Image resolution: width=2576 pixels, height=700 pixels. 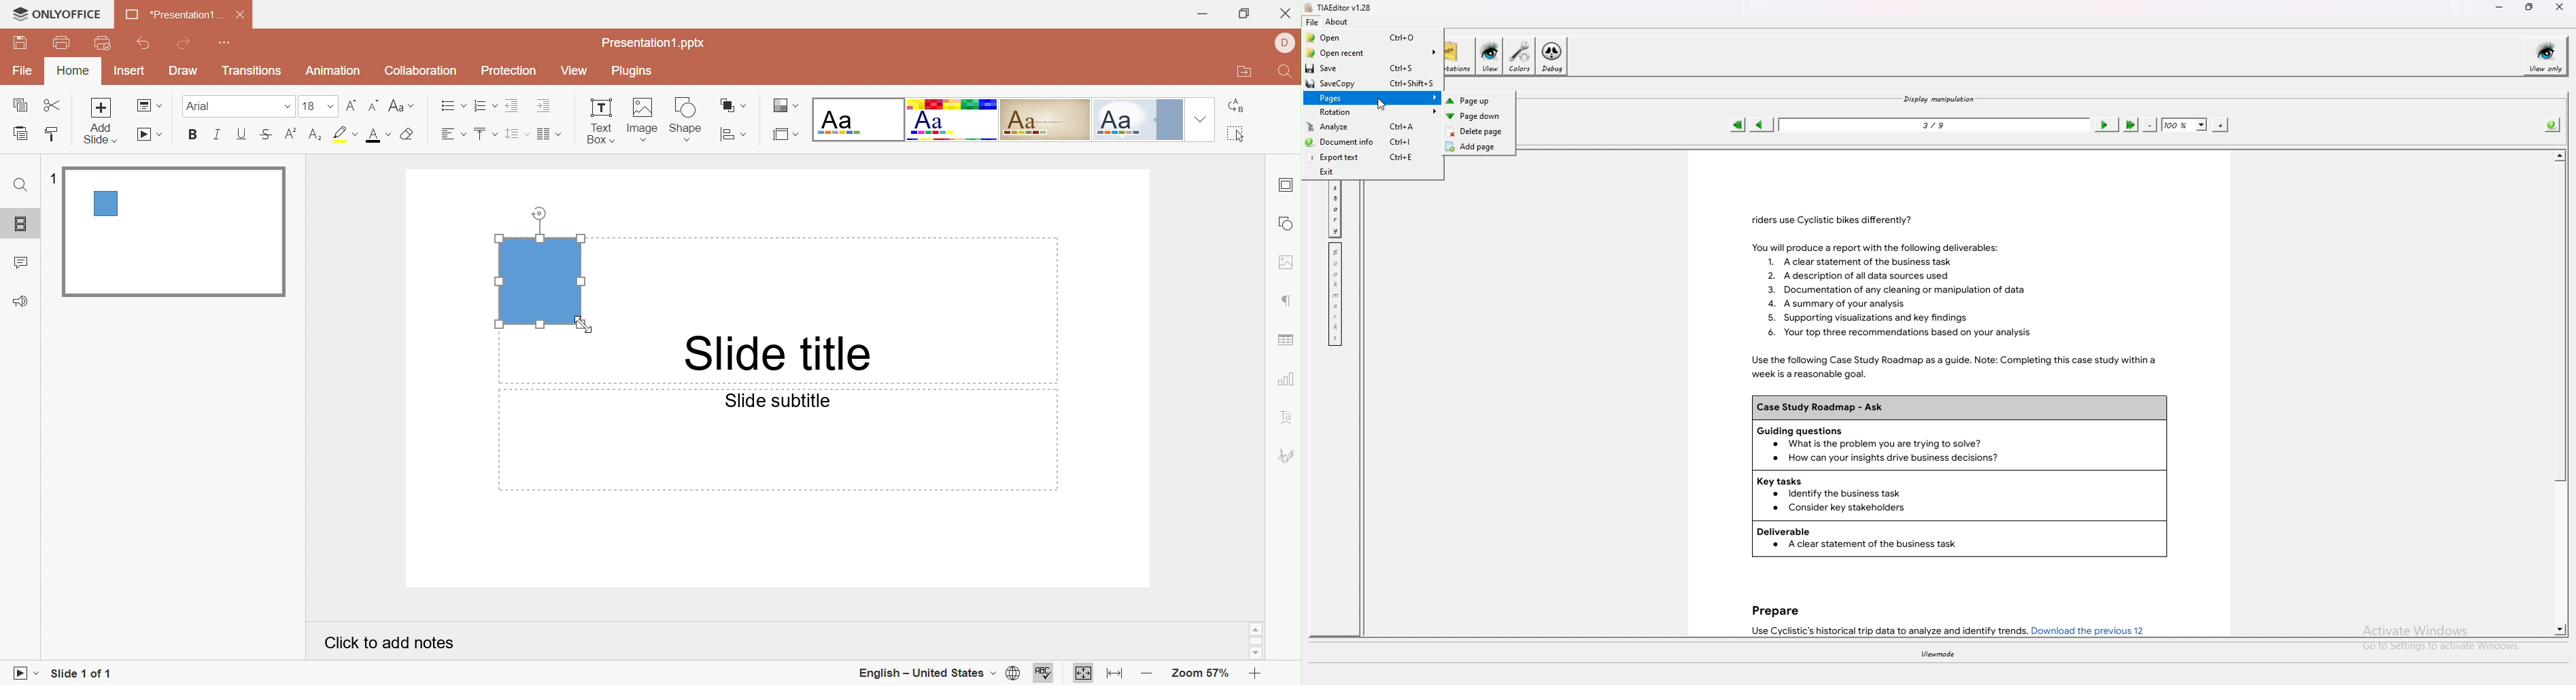 What do you see at coordinates (642, 122) in the screenshot?
I see `Image` at bounding box center [642, 122].